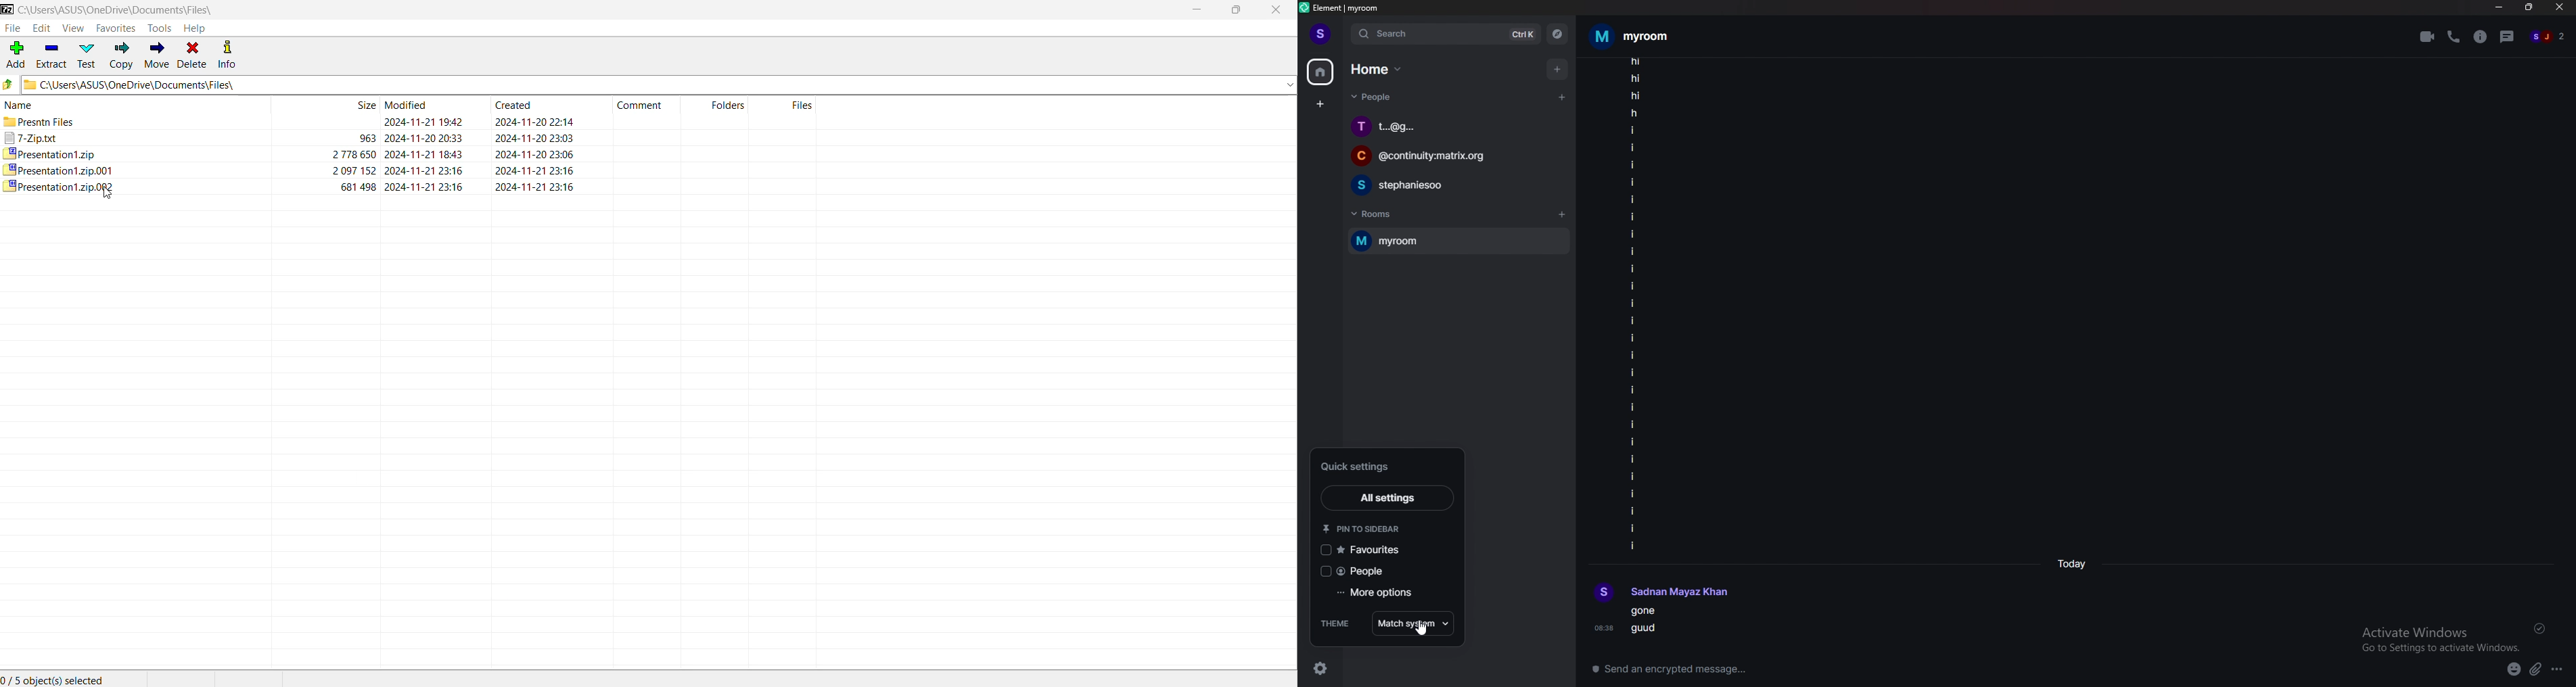 The image size is (2576, 700). Describe the element at coordinates (2508, 37) in the screenshot. I see `threads` at that location.